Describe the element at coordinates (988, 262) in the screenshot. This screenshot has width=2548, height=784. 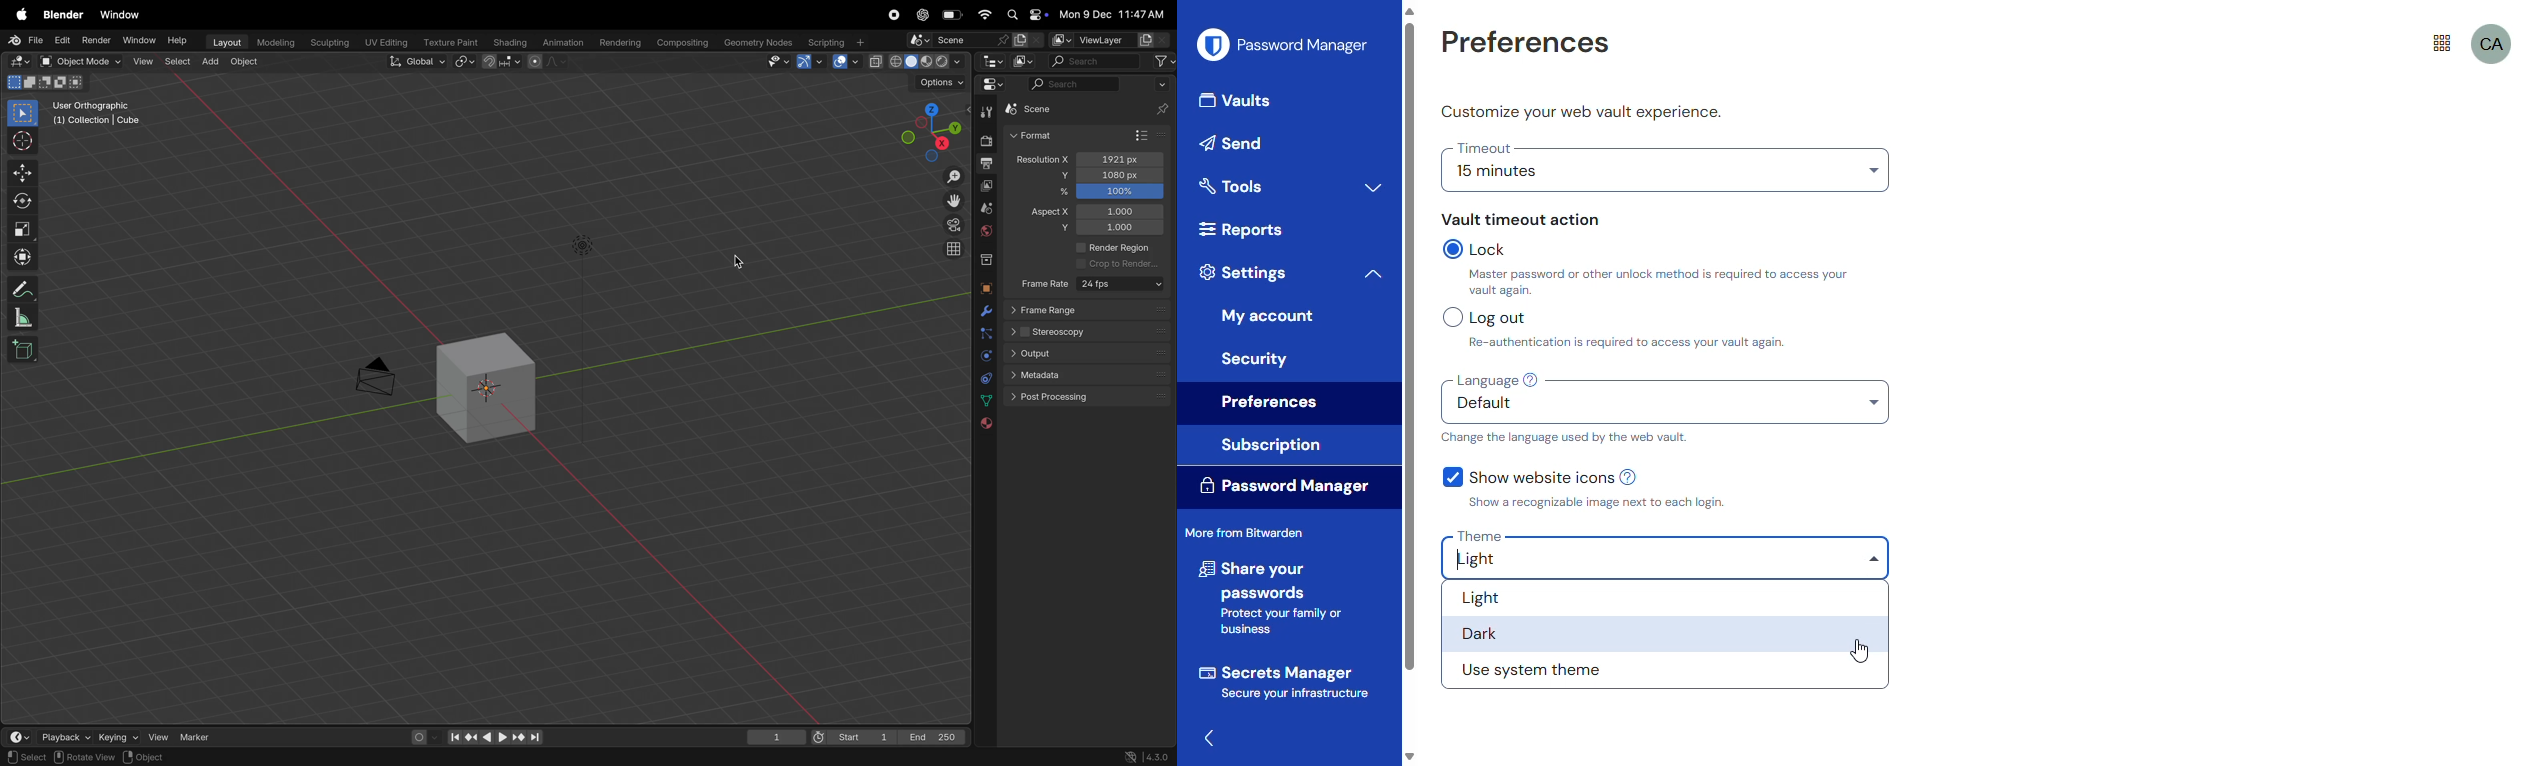
I see `collection` at that location.